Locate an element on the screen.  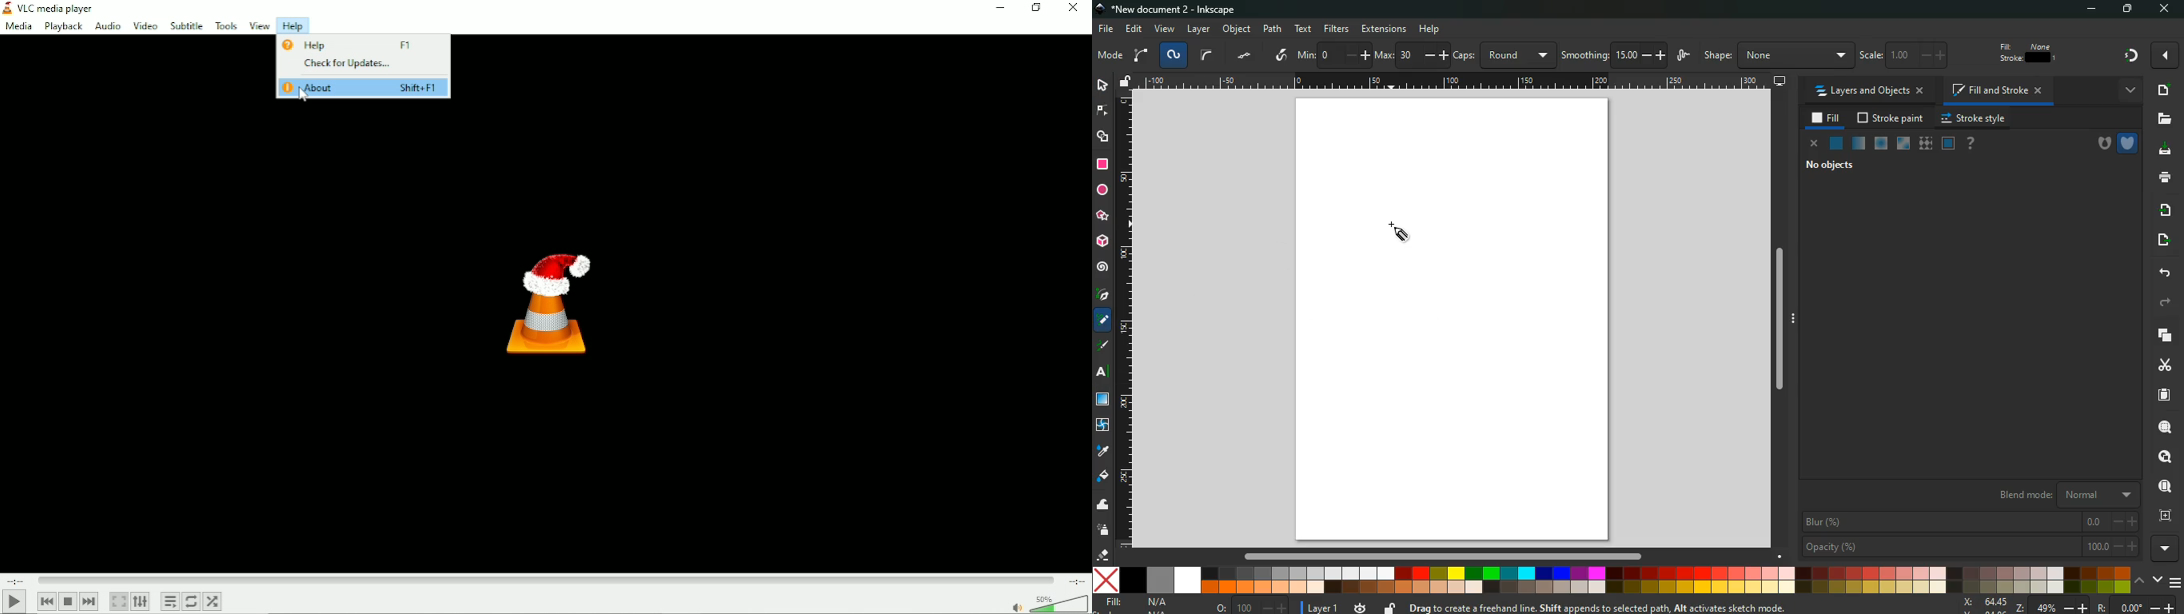
smoothing is located at coordinates (1613, 54).